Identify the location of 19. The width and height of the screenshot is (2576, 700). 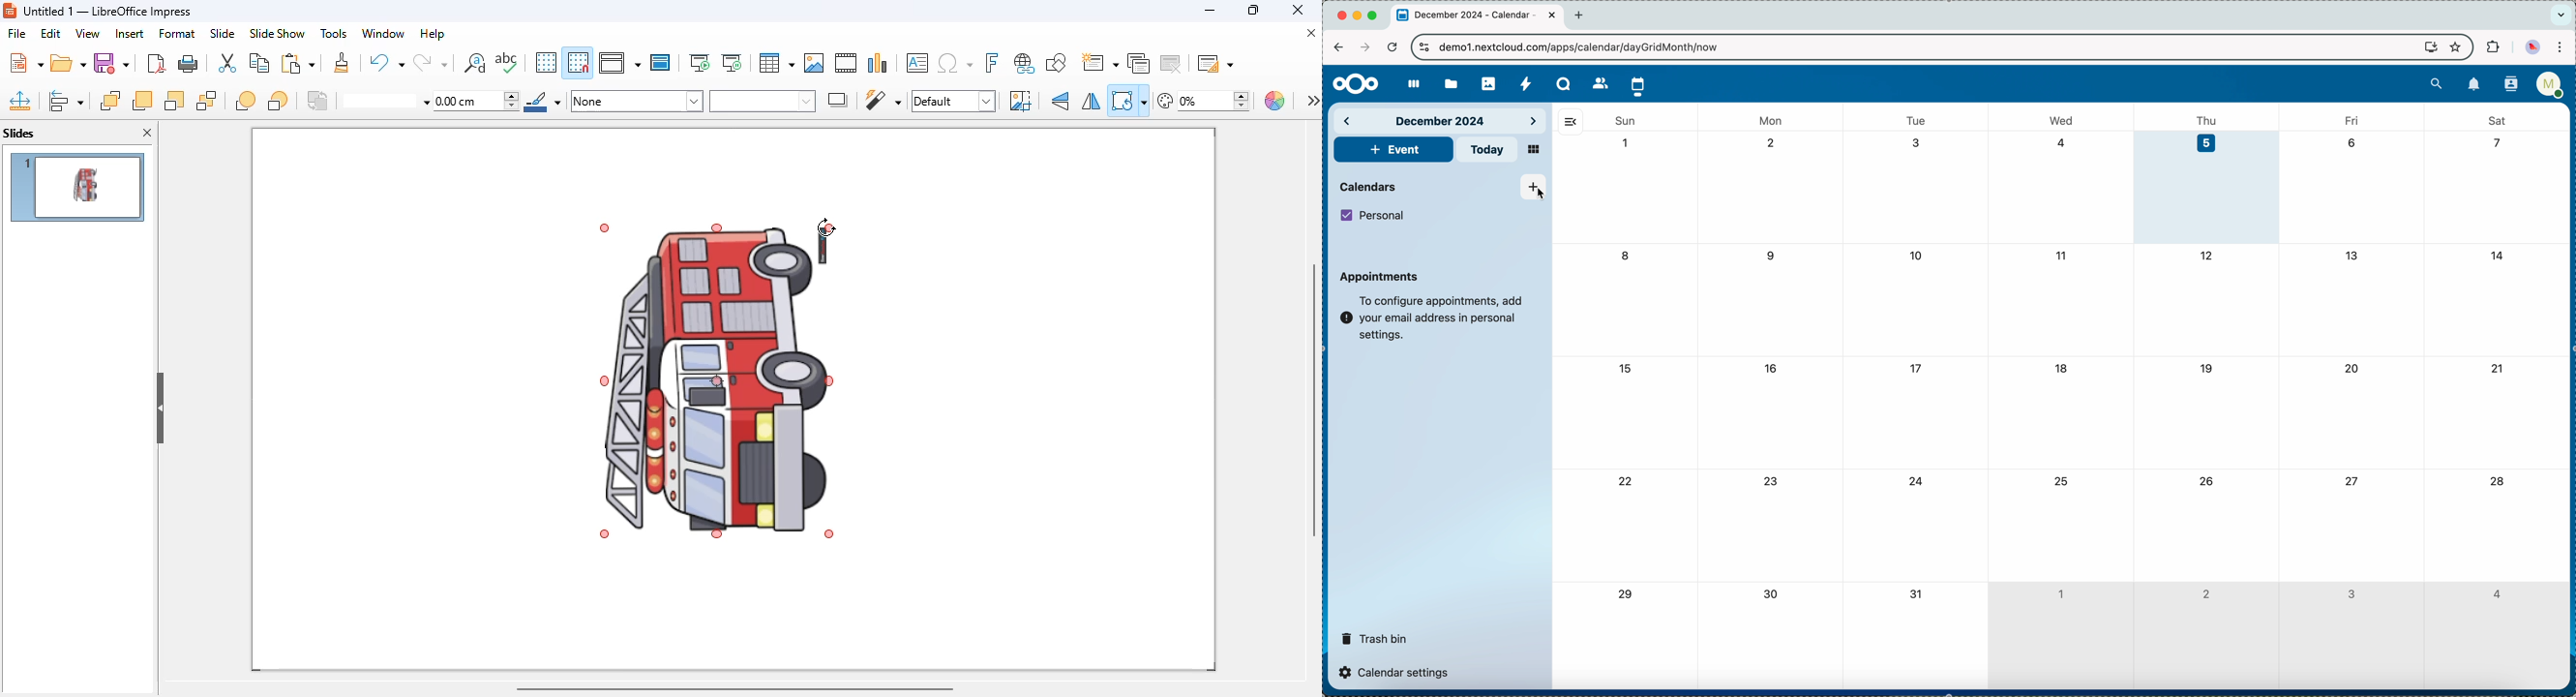
(2207, 368).